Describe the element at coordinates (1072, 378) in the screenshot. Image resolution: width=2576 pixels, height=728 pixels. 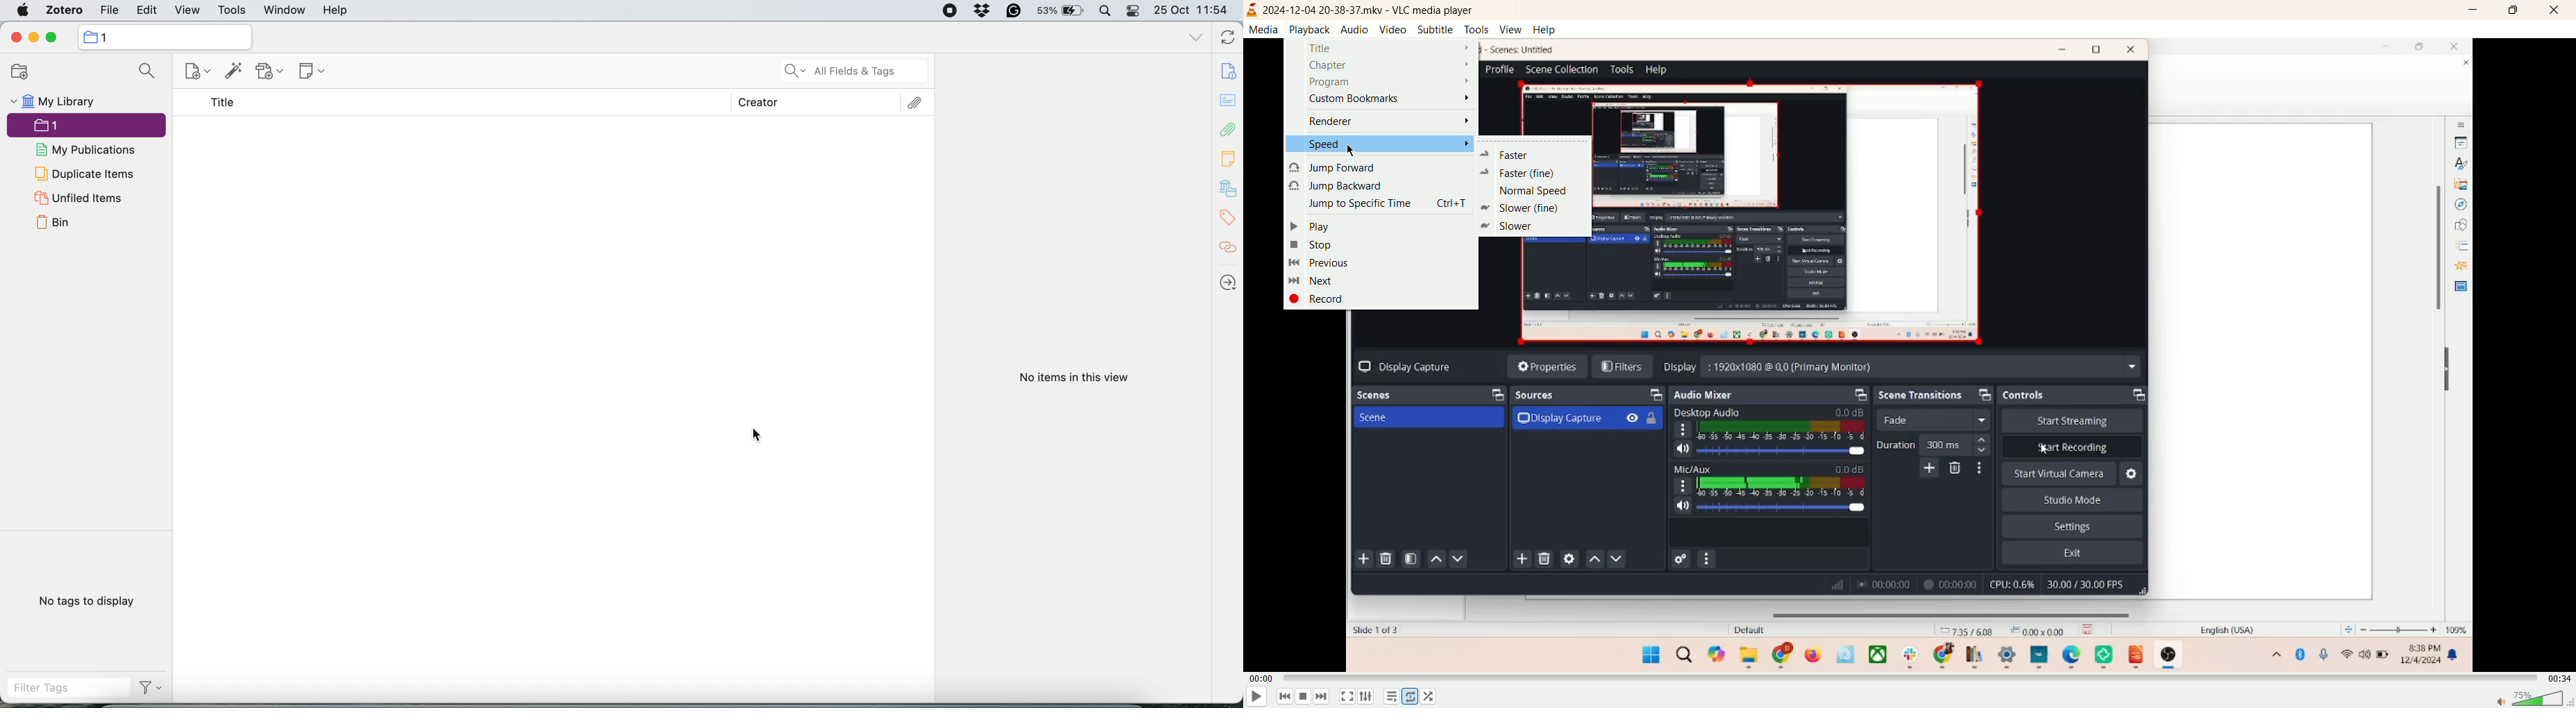
I see `No items in this view` at that location.